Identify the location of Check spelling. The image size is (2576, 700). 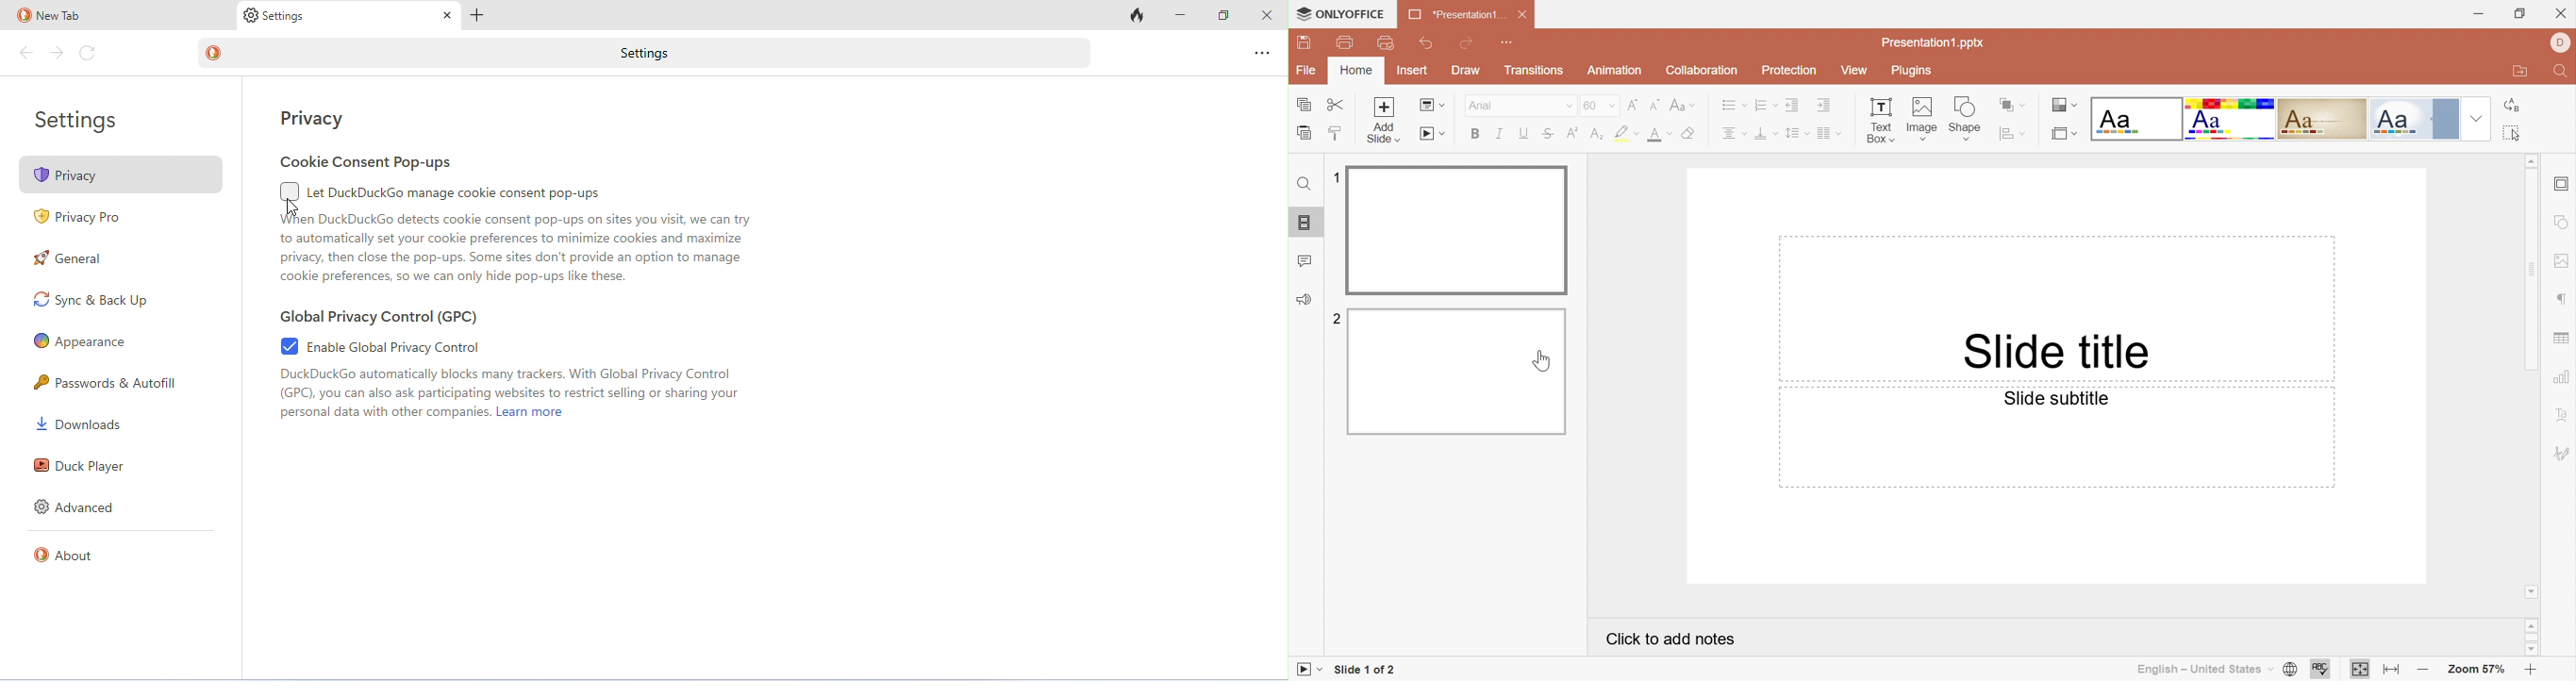
(2320, 670).